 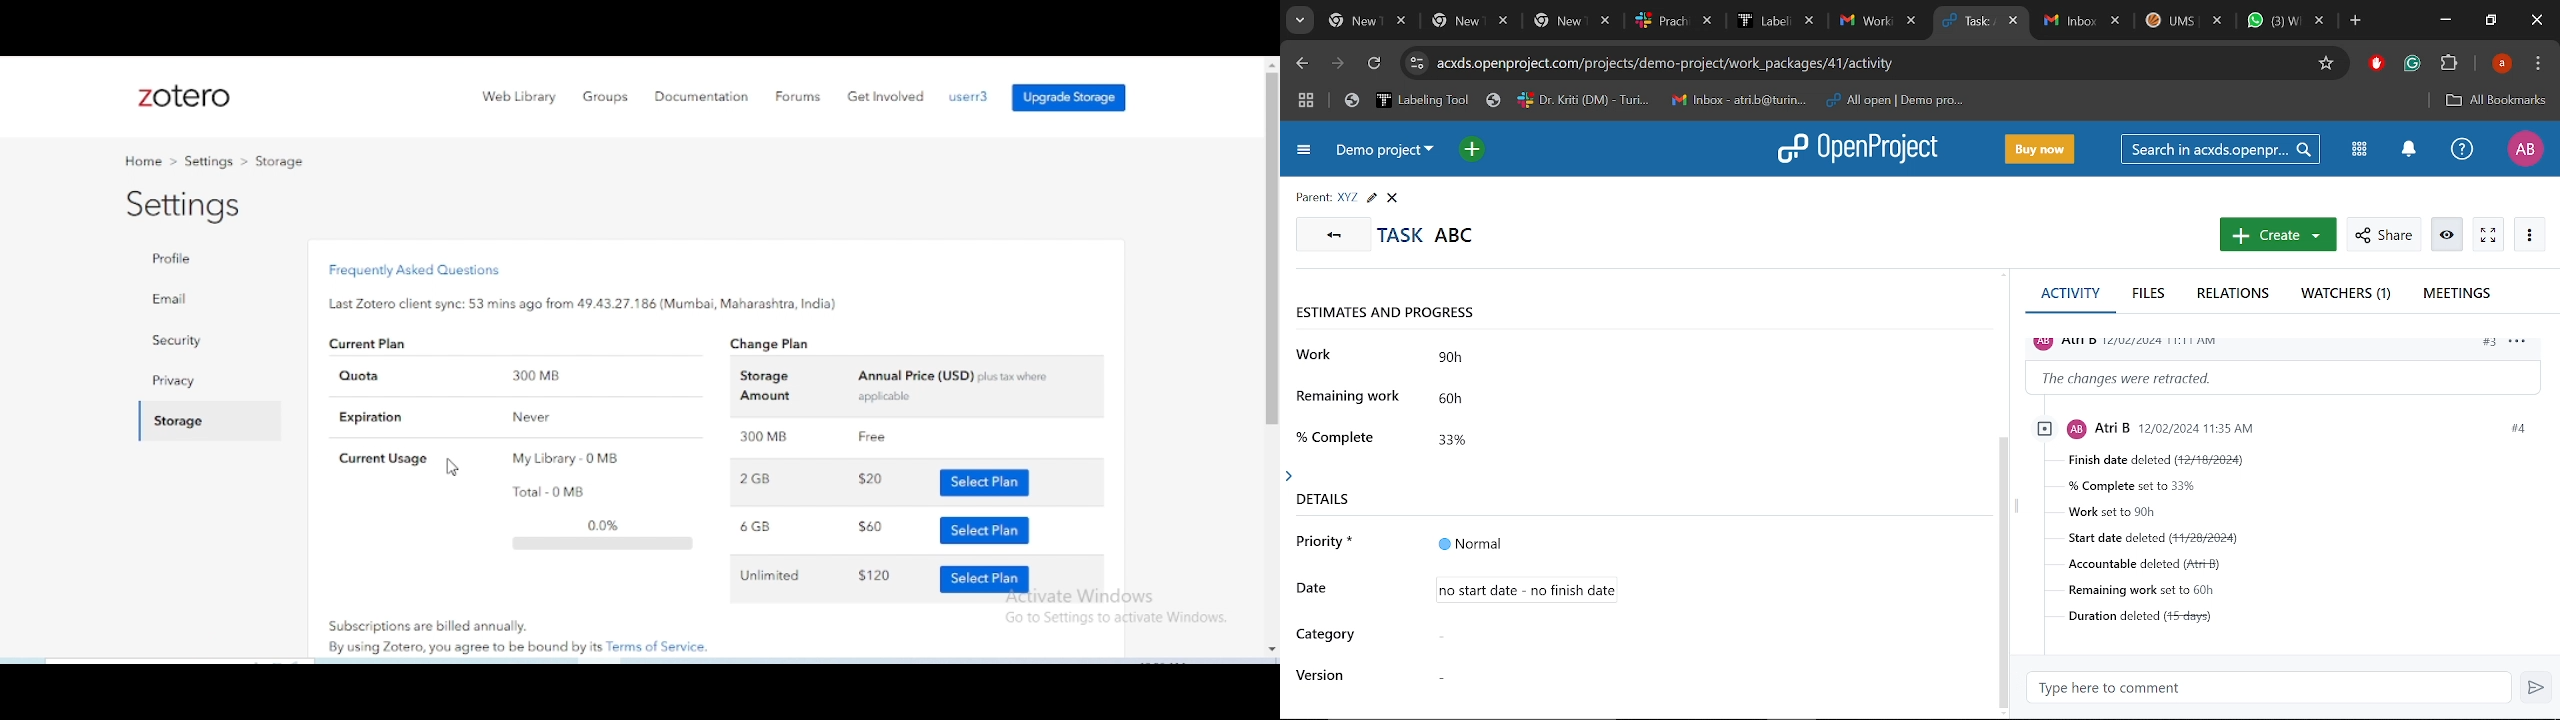 I want to click on Relations, so click(x=2238, y=295).